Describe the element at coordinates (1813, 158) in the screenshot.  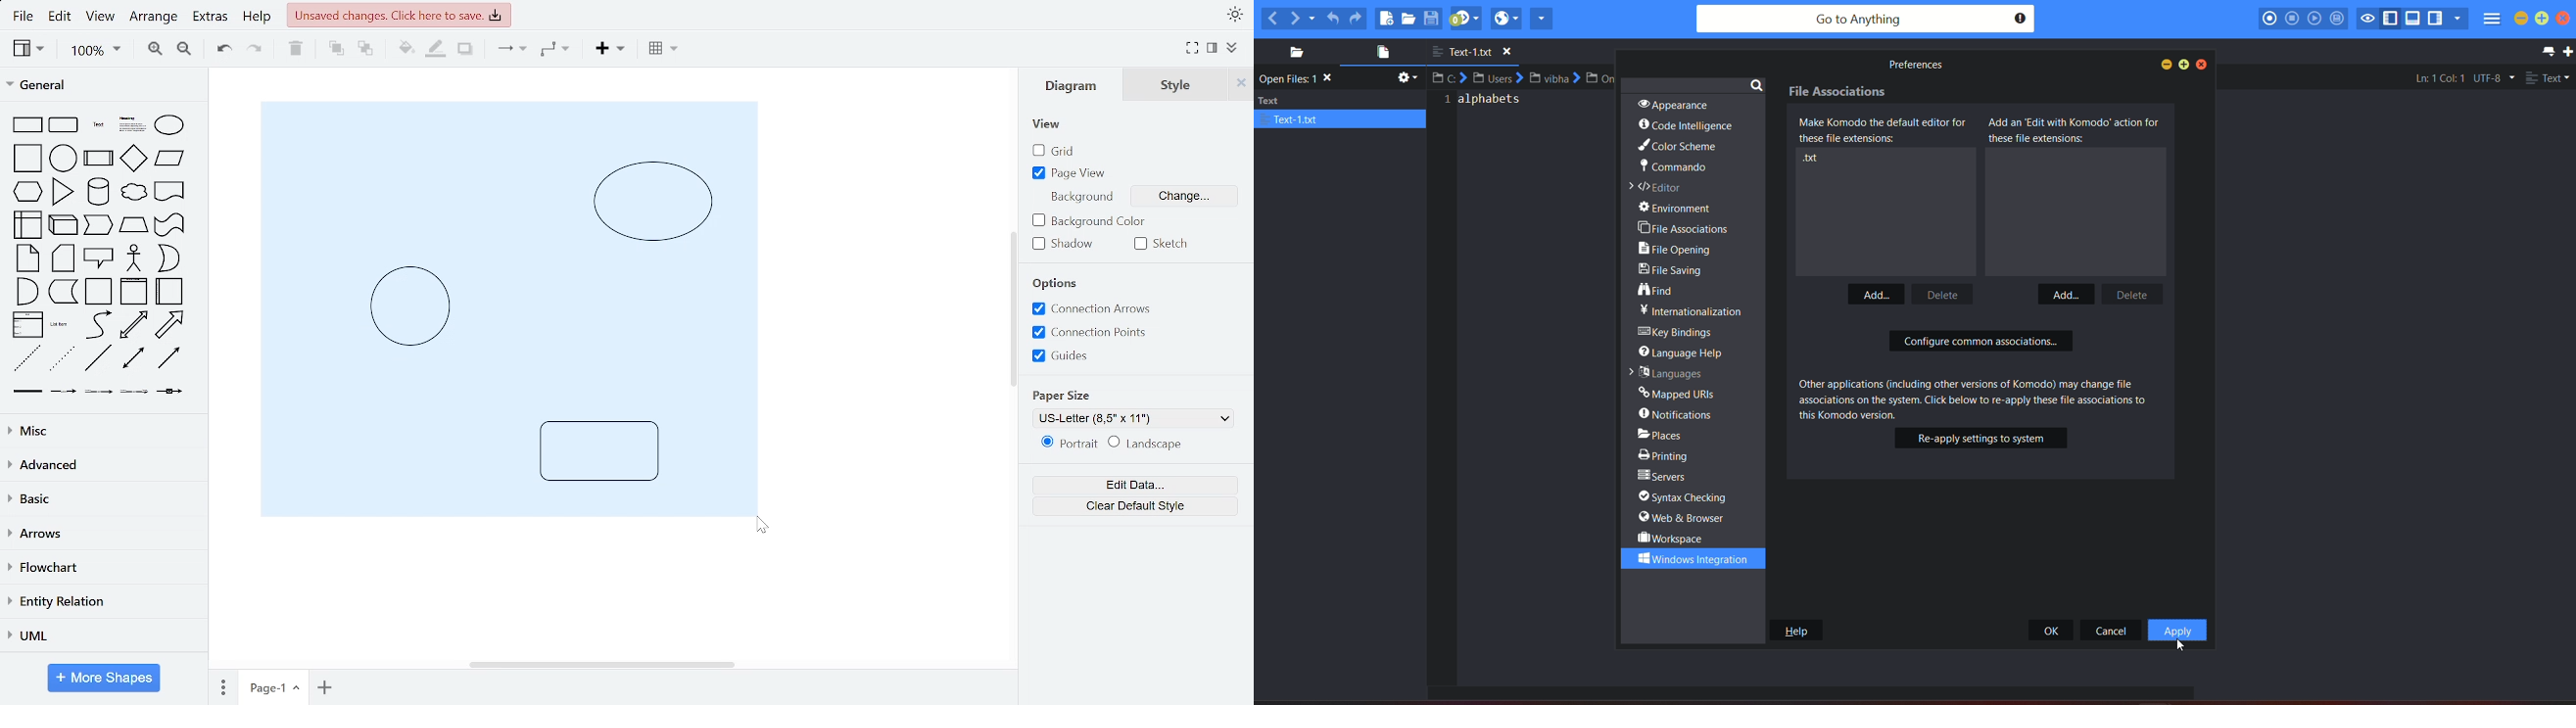
I see `int` at that location.